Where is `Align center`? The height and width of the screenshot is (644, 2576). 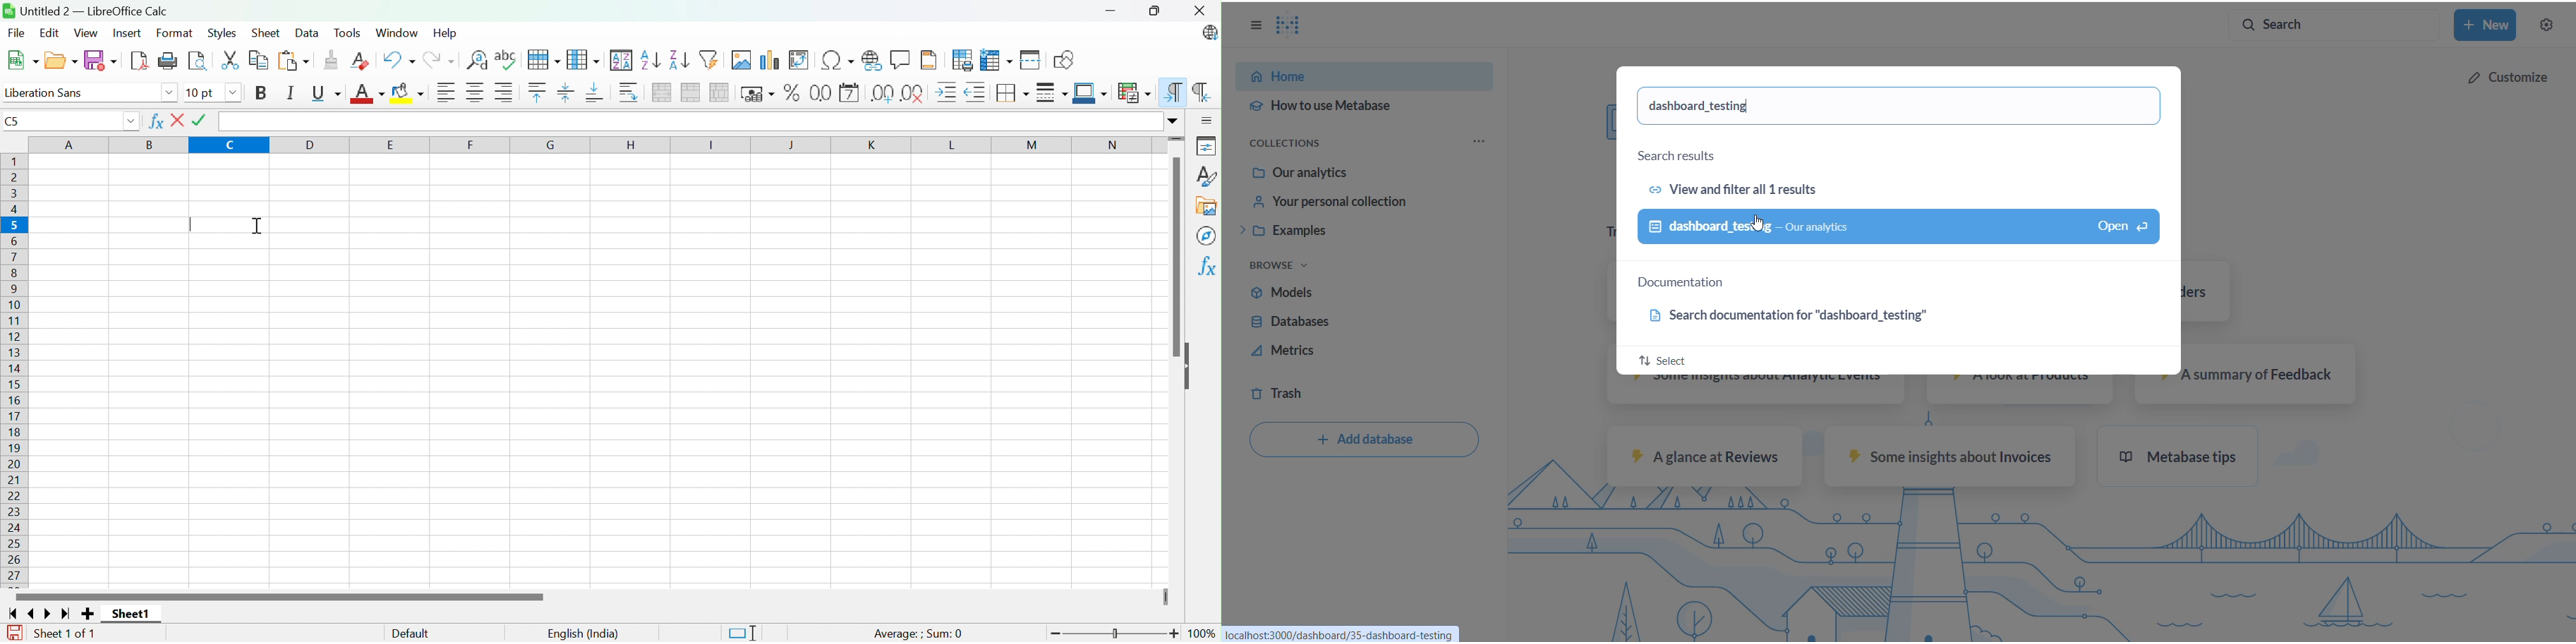 Align center is located at coordinates (476, 93).